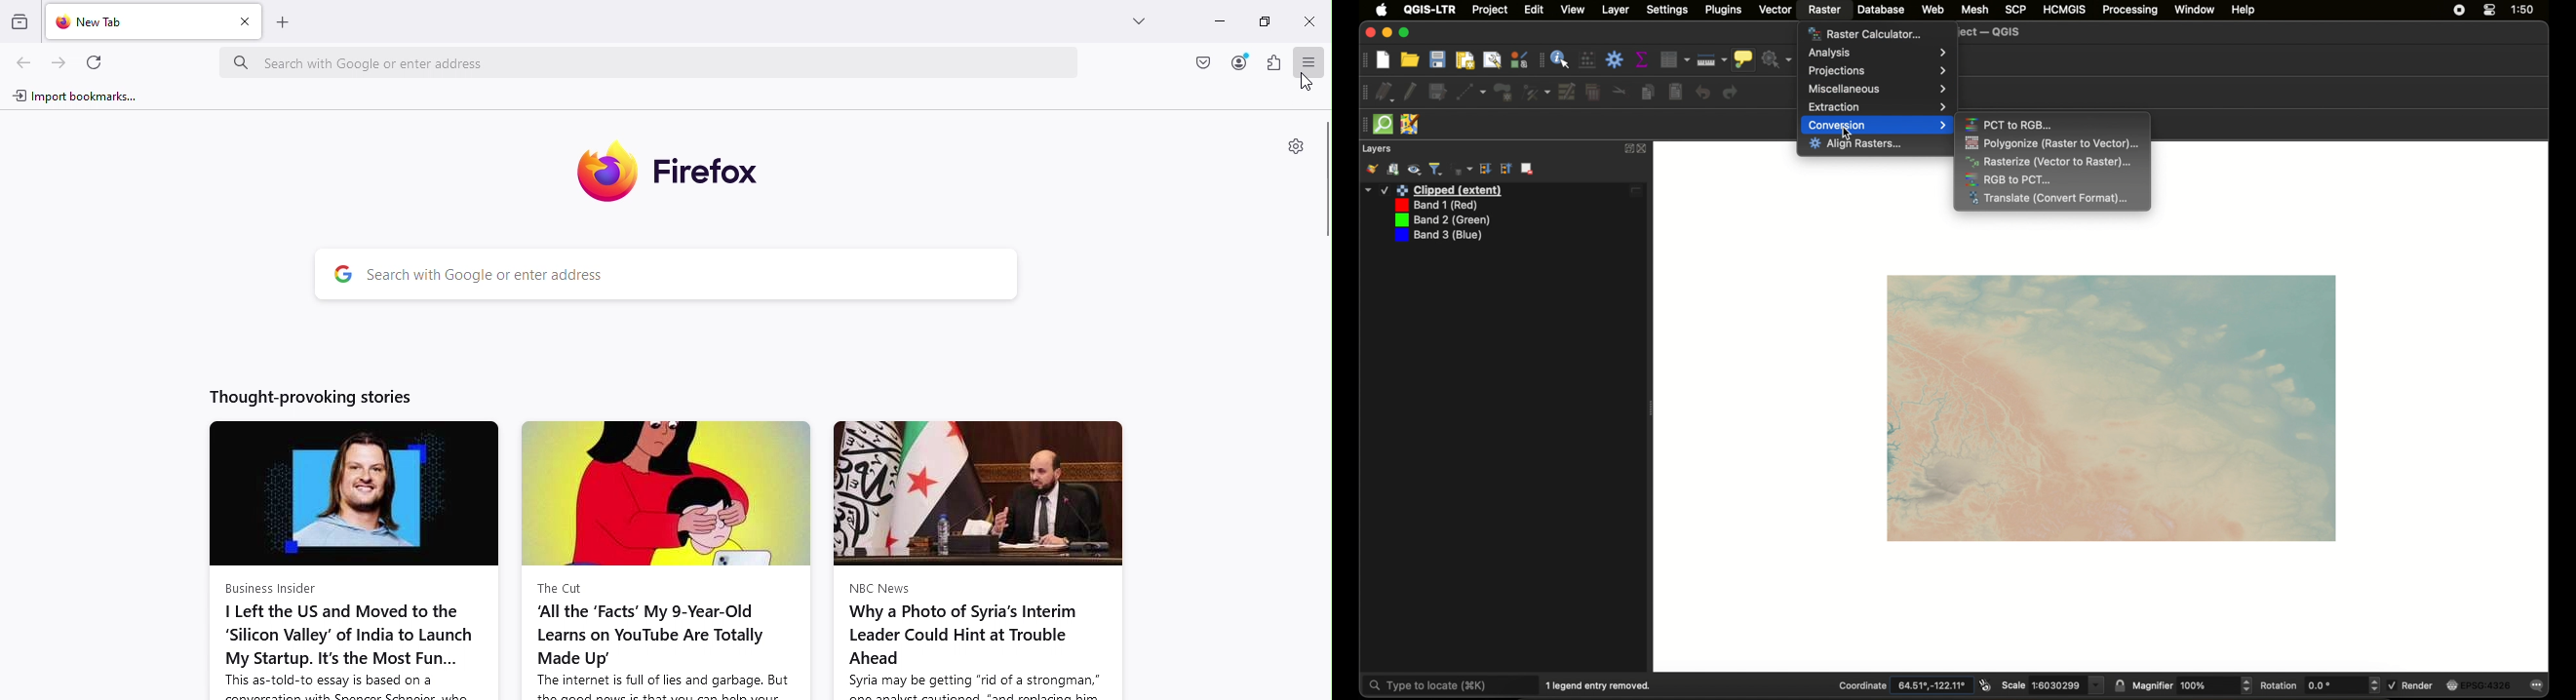 The image size is (2576, 700). I want to click on drag handke, so click(1364, 92).